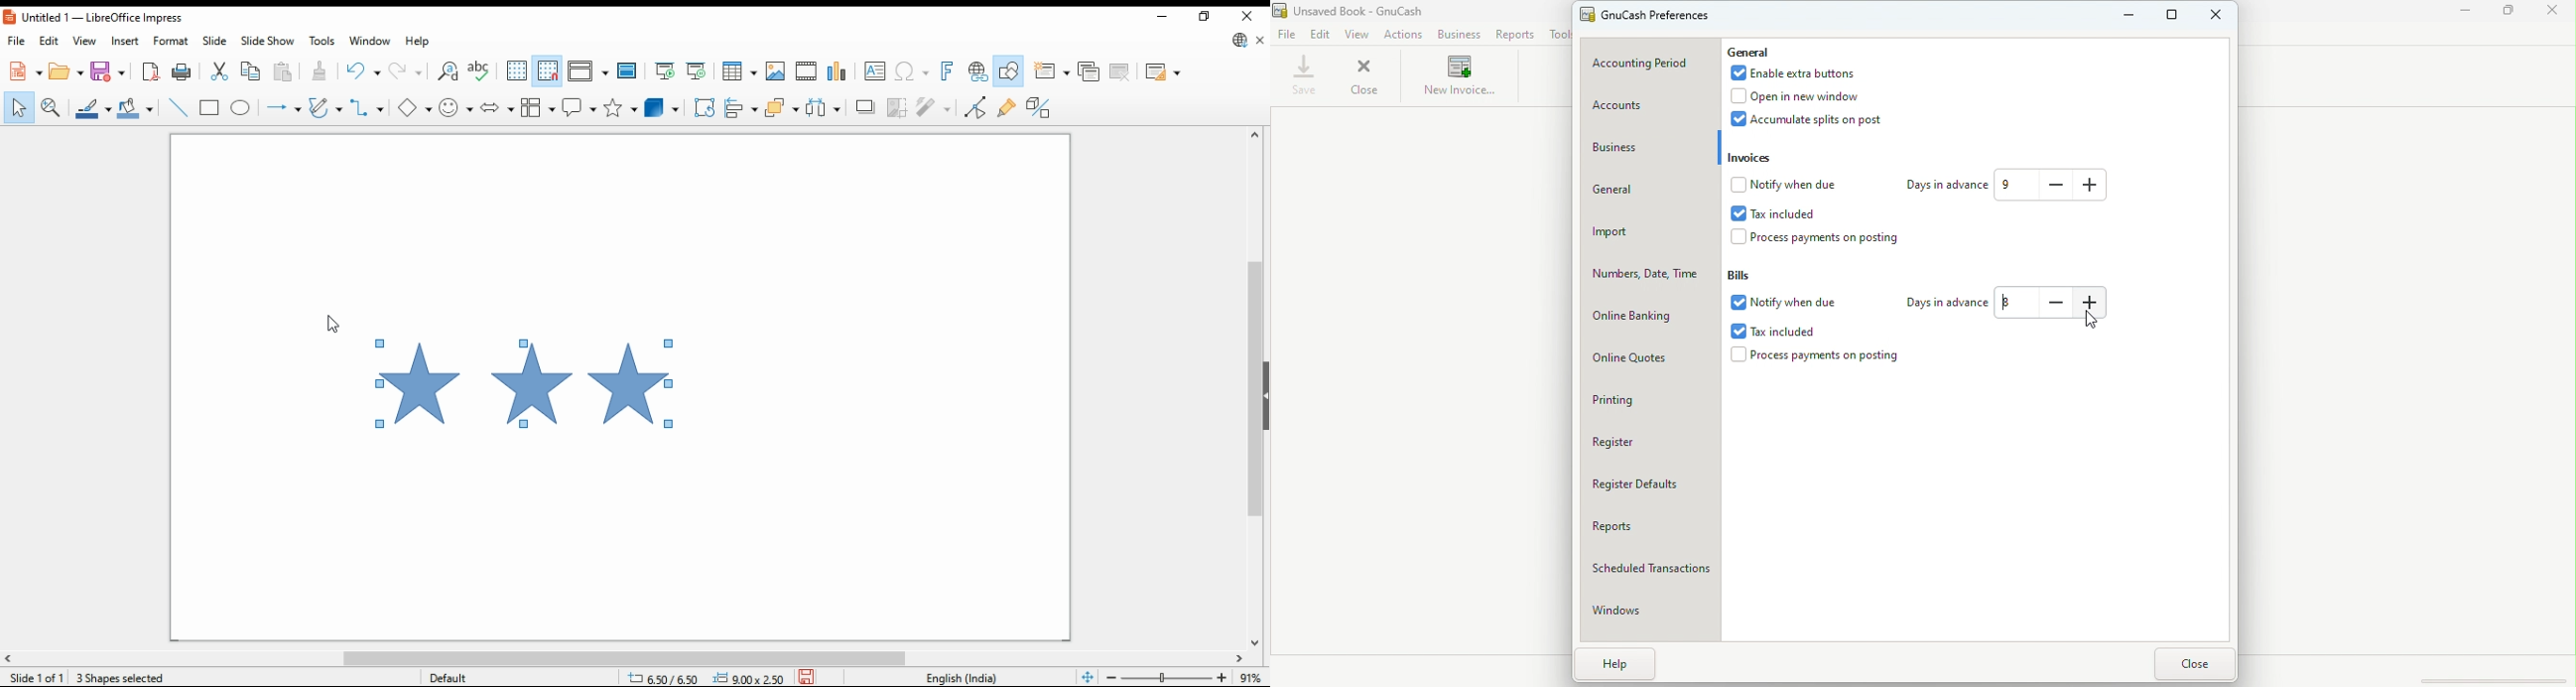 Image resolution: width=2576 pixels, height=700 pixels. Describe the element at coordinates (1457, 78) in the screenshot. I see `New invoice` at that location.